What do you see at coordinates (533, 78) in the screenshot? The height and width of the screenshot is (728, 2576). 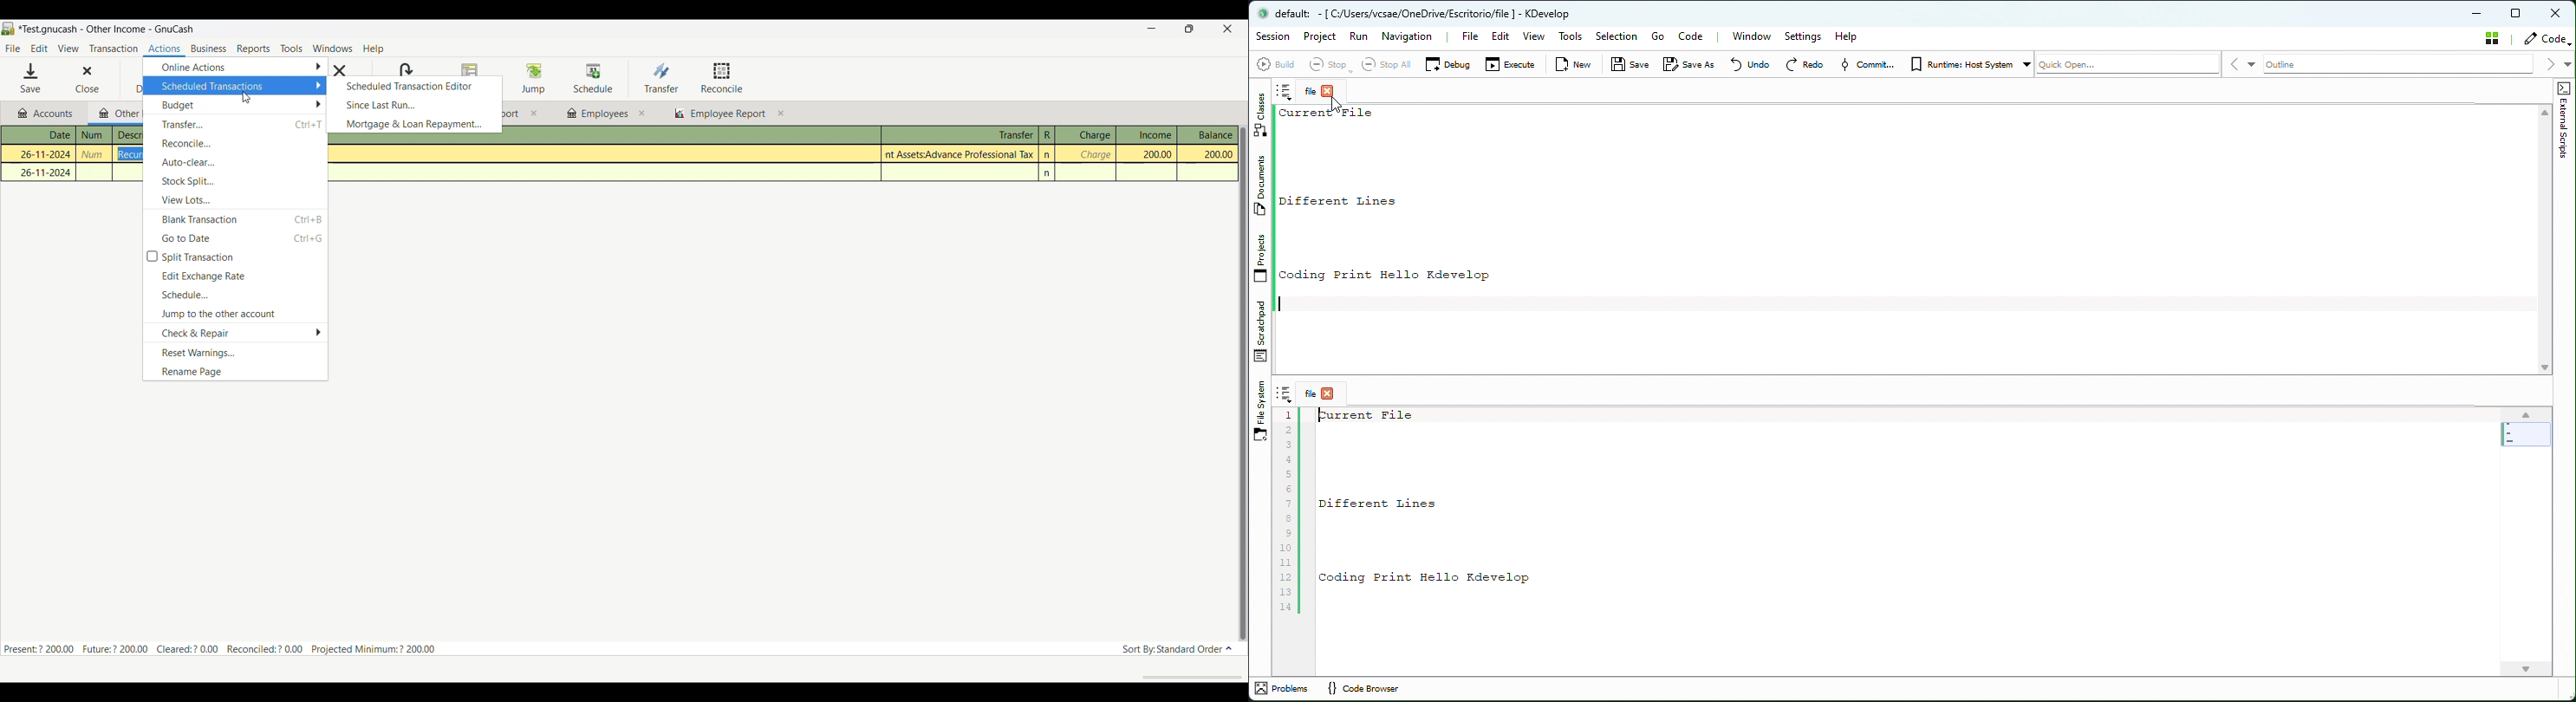 I see `Jump` at bounding box center [533, 78].